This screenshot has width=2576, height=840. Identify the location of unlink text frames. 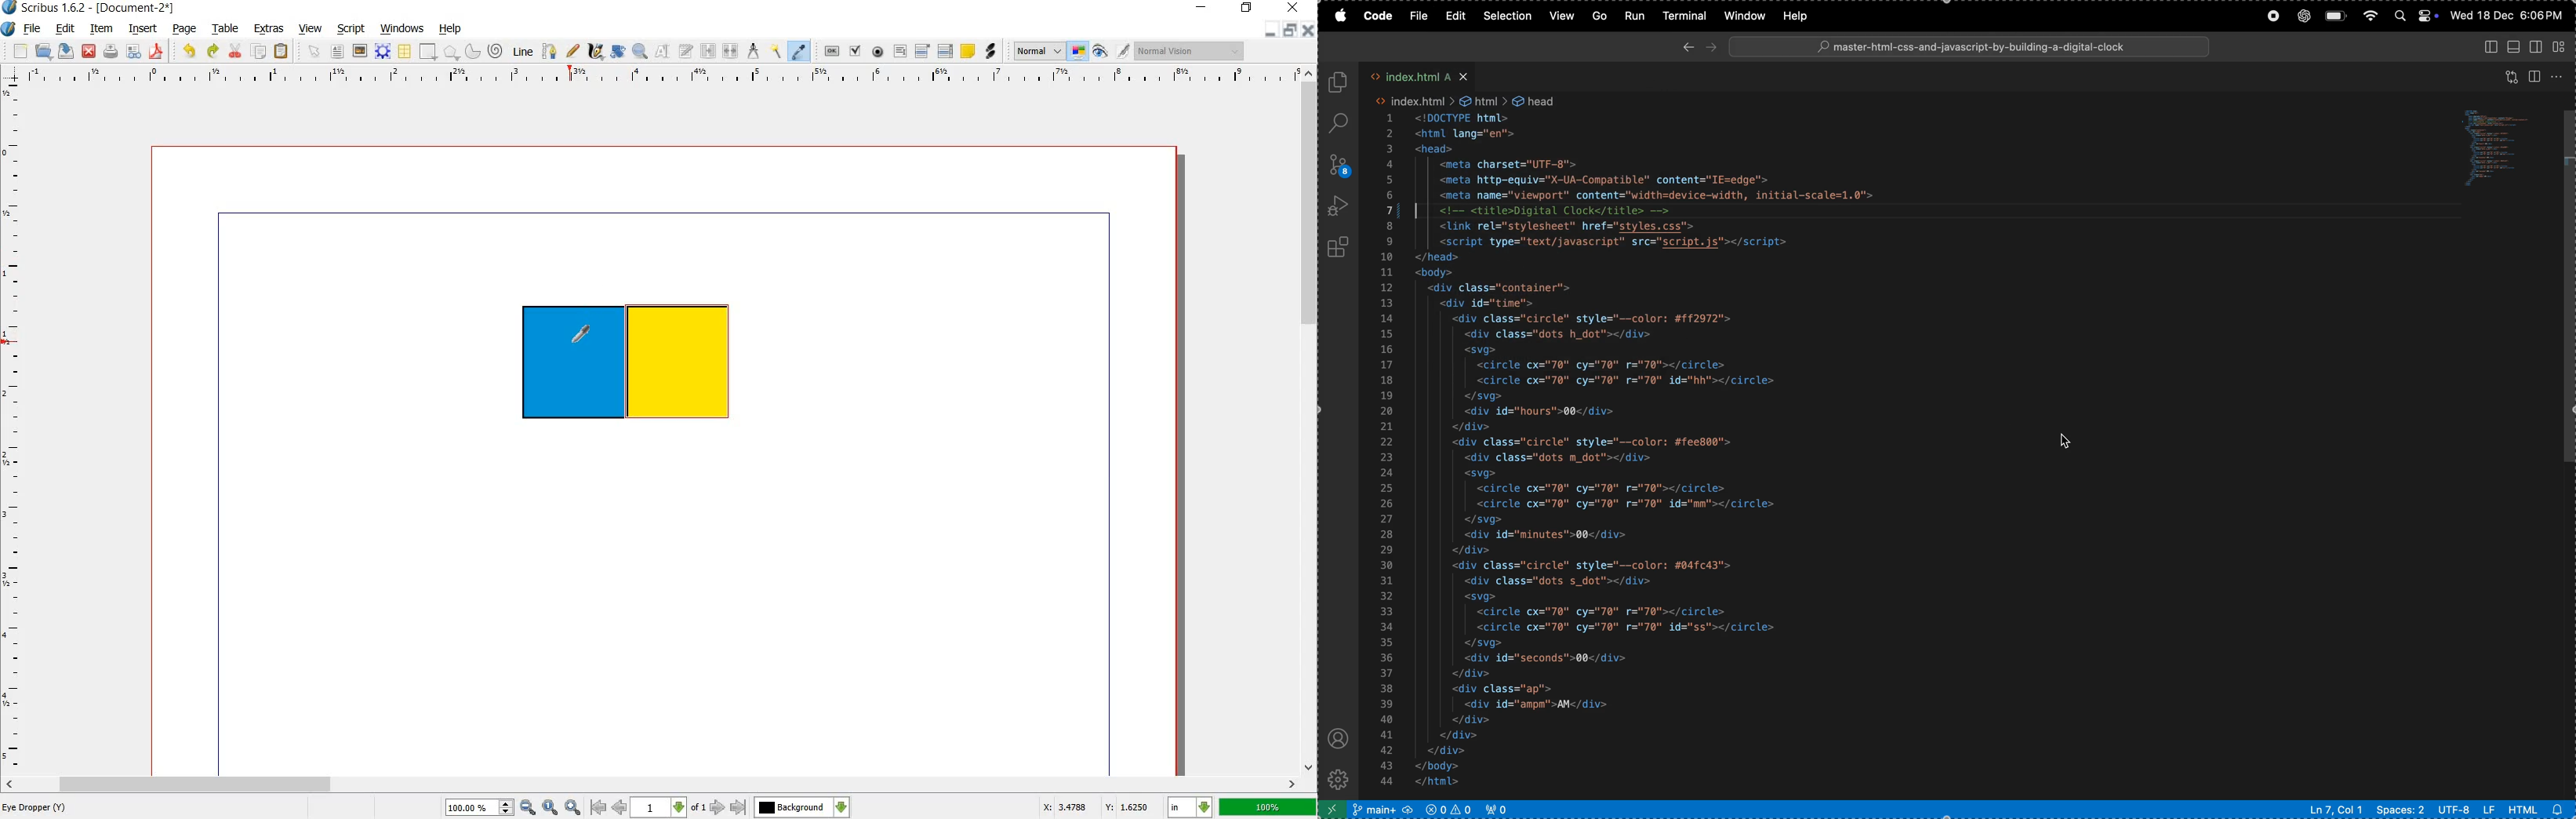
(732, 49).